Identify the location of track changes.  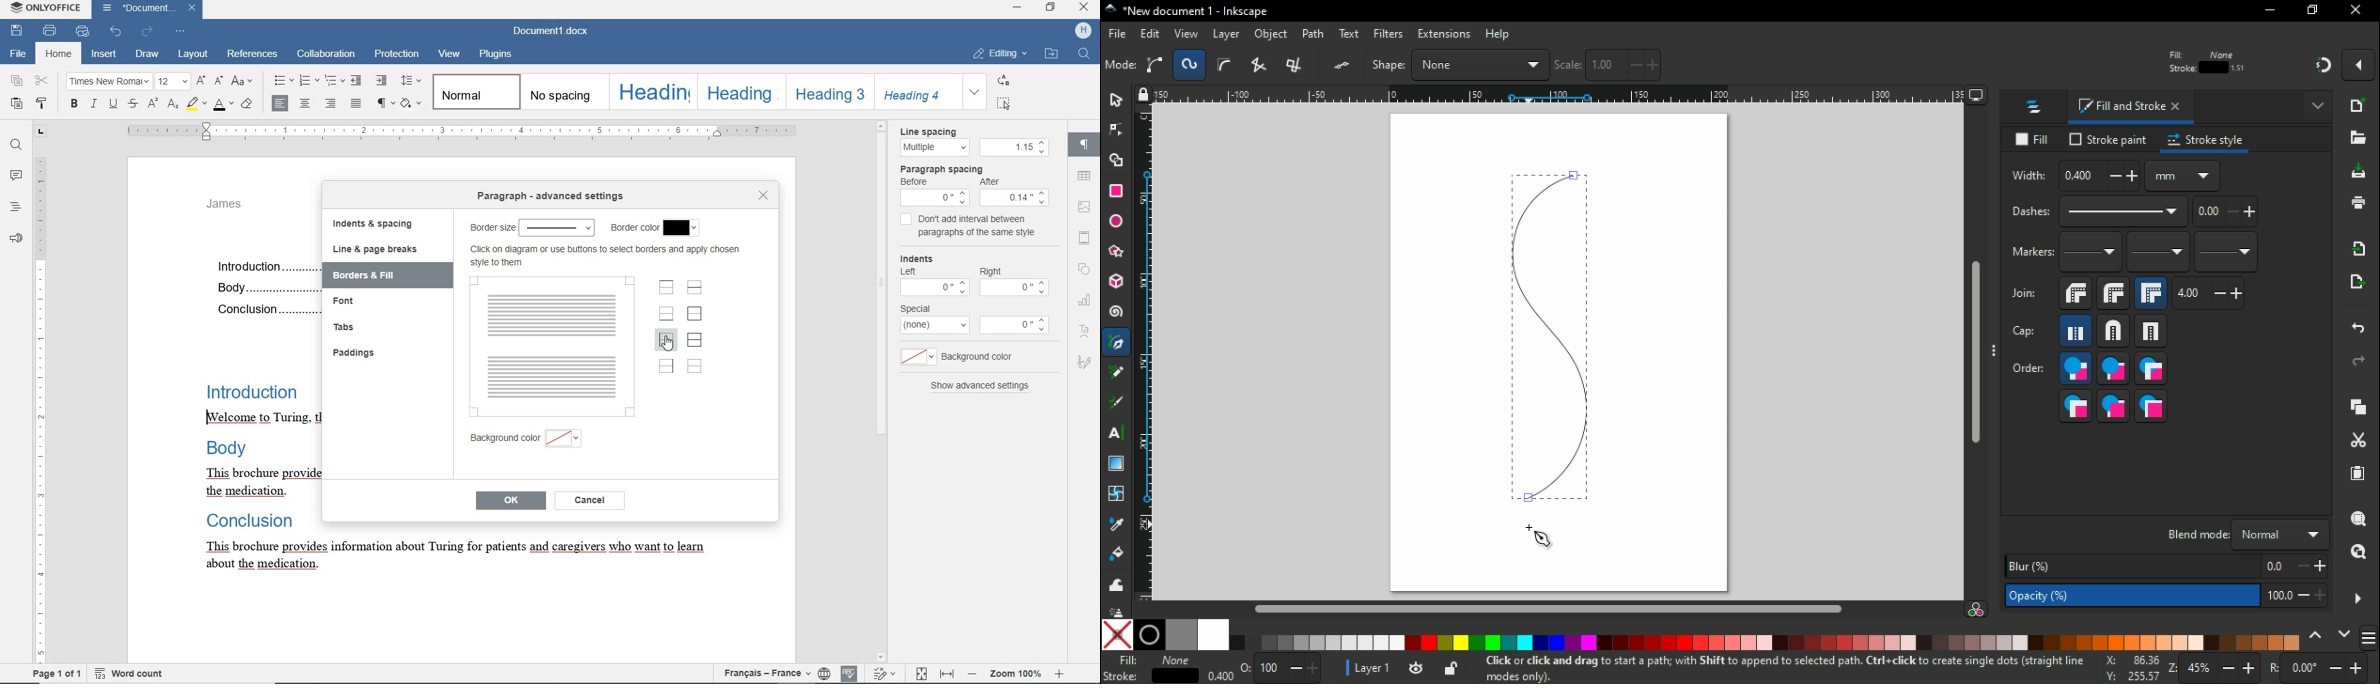
(921, 674).